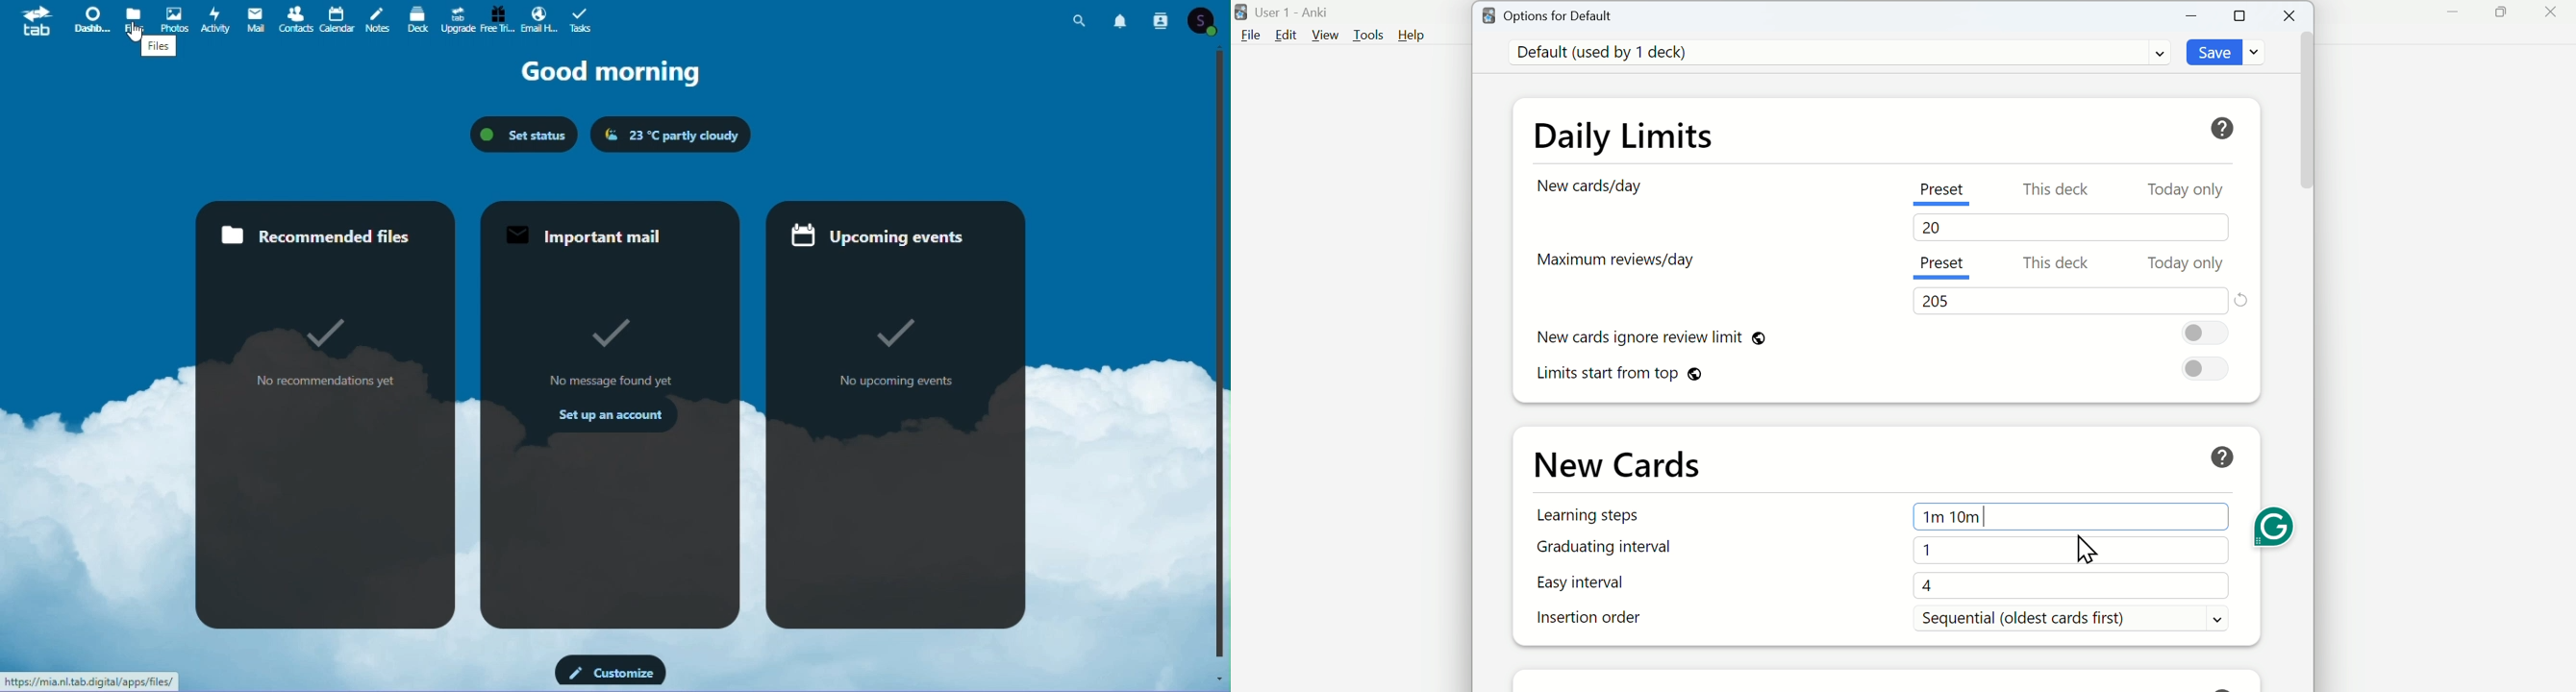 The width and height of the screenshot is (2576, 700). I want to click on 20, so click(1936, 230).